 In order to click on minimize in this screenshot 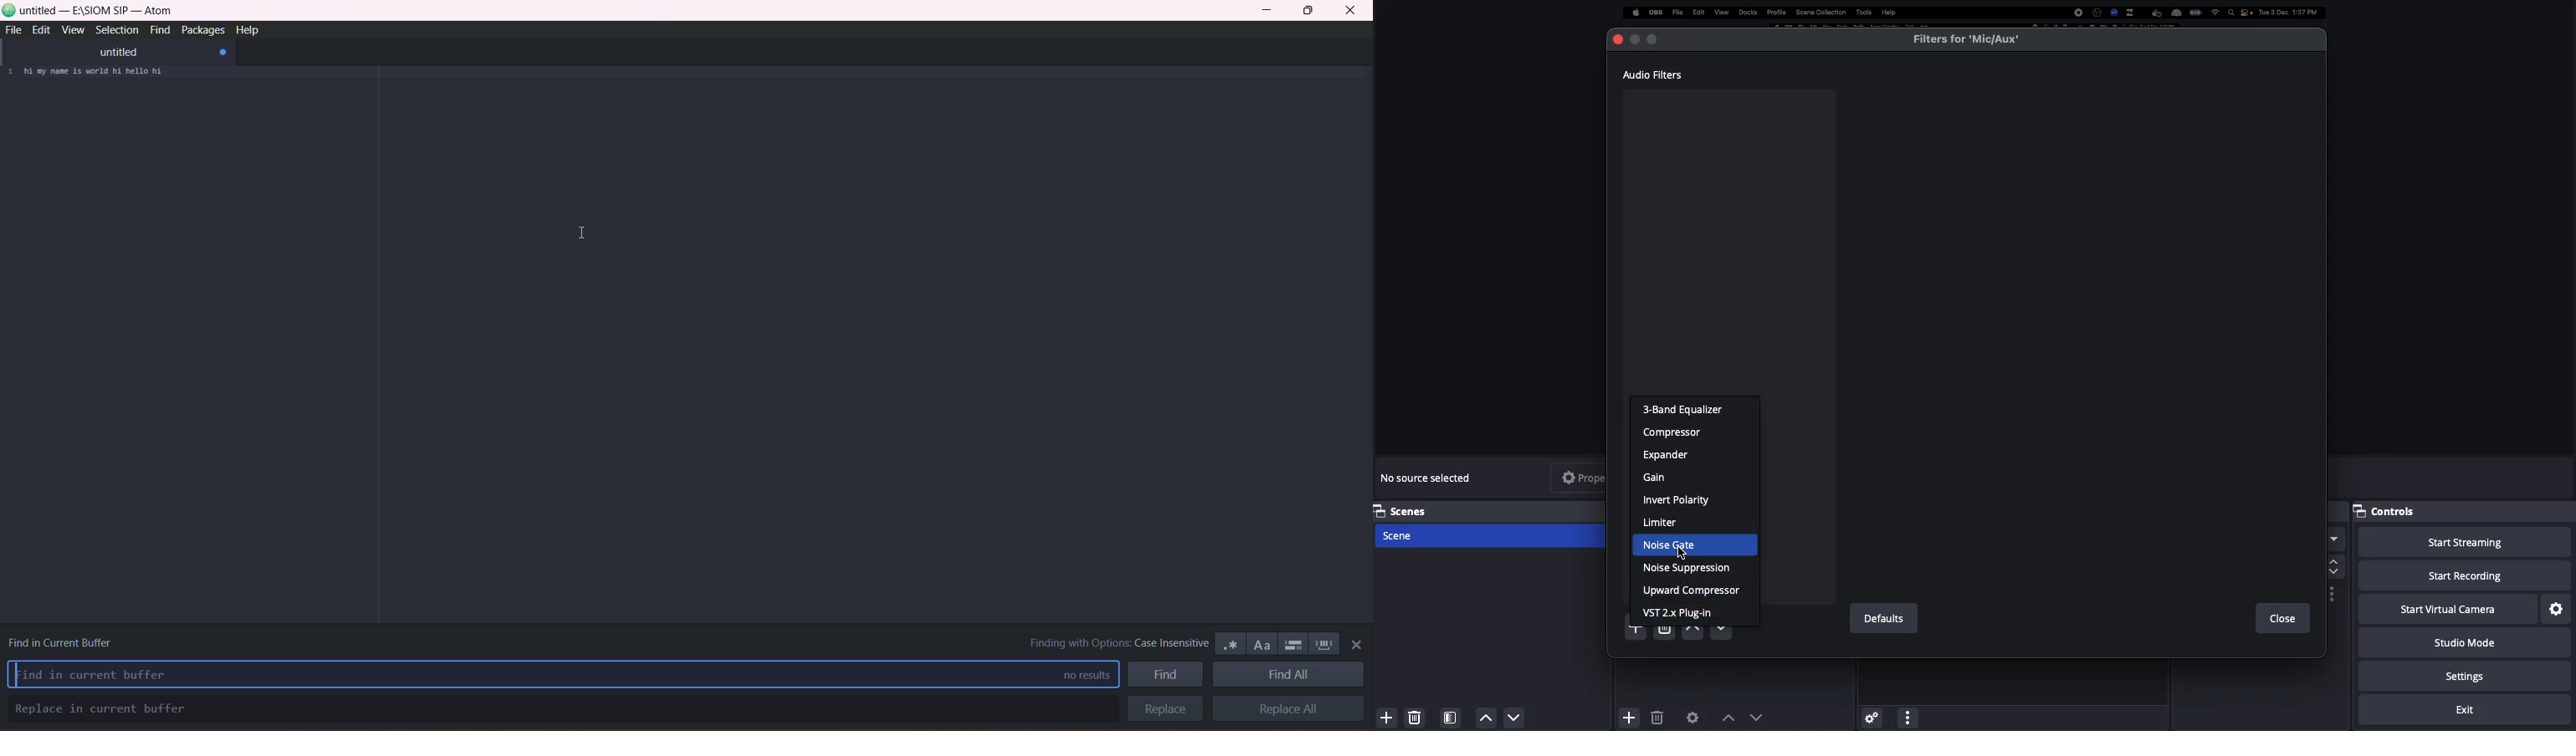, I will do `click(1271, 11)`.